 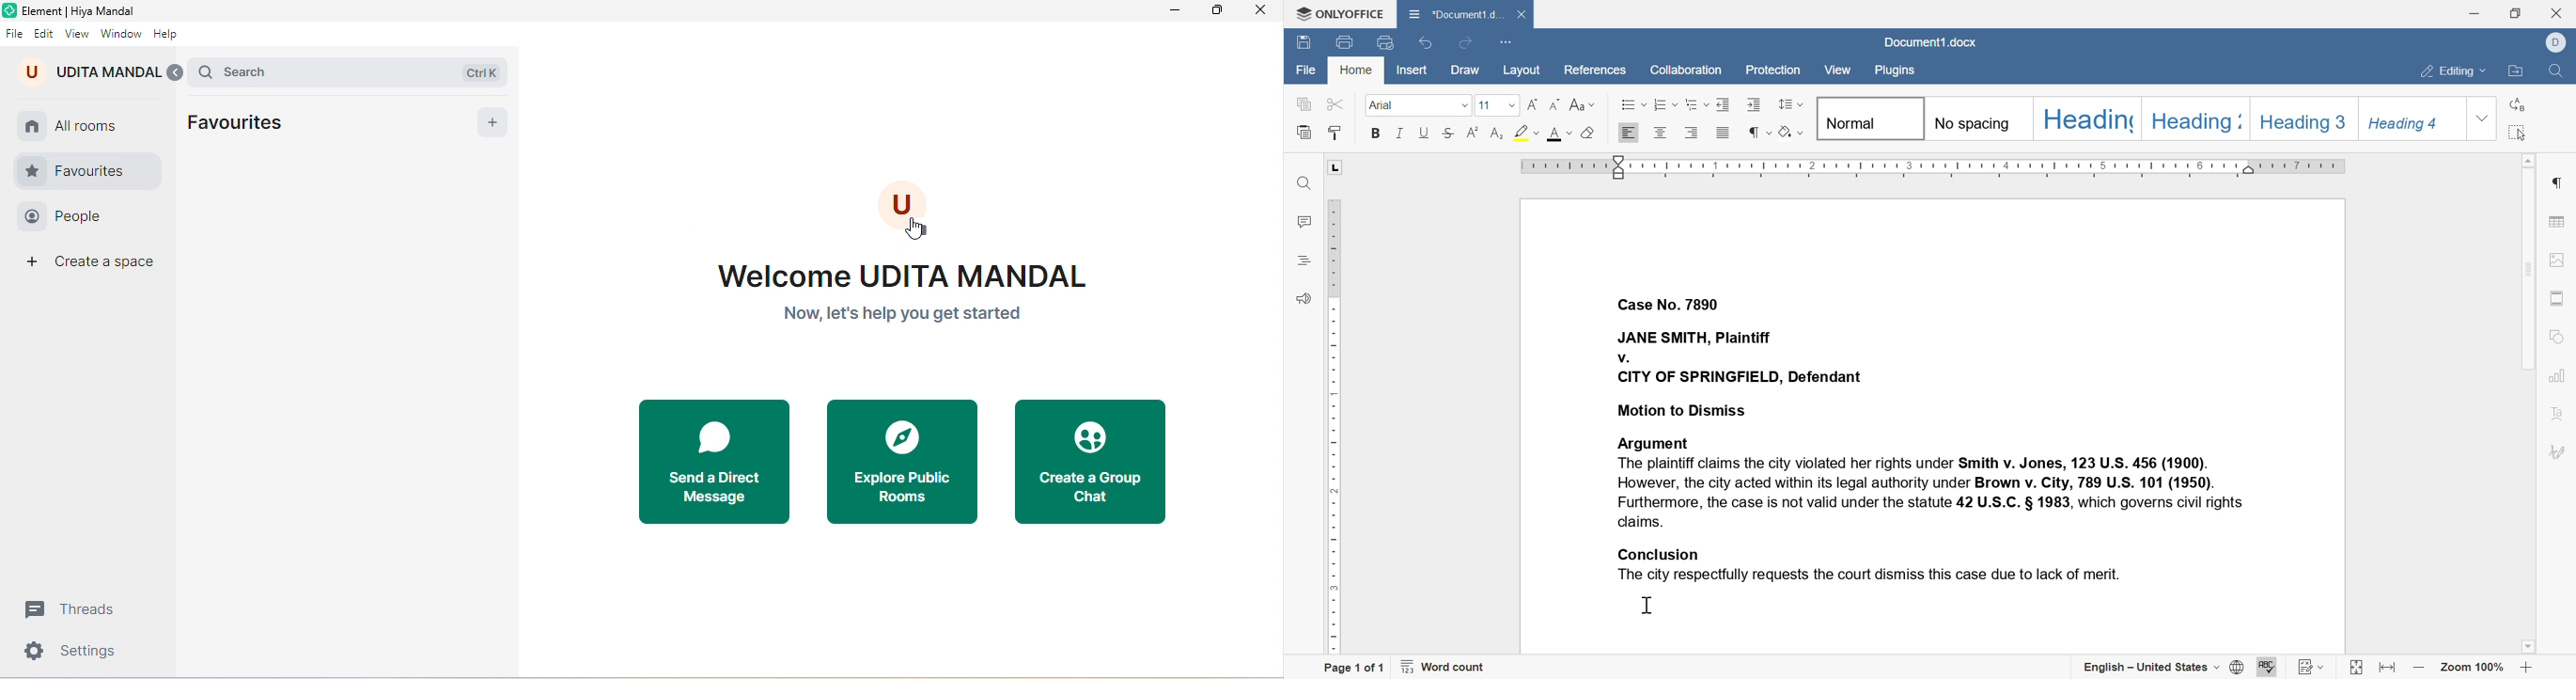 I want to click on welcome udita mandal, so click(x=908, y=300).